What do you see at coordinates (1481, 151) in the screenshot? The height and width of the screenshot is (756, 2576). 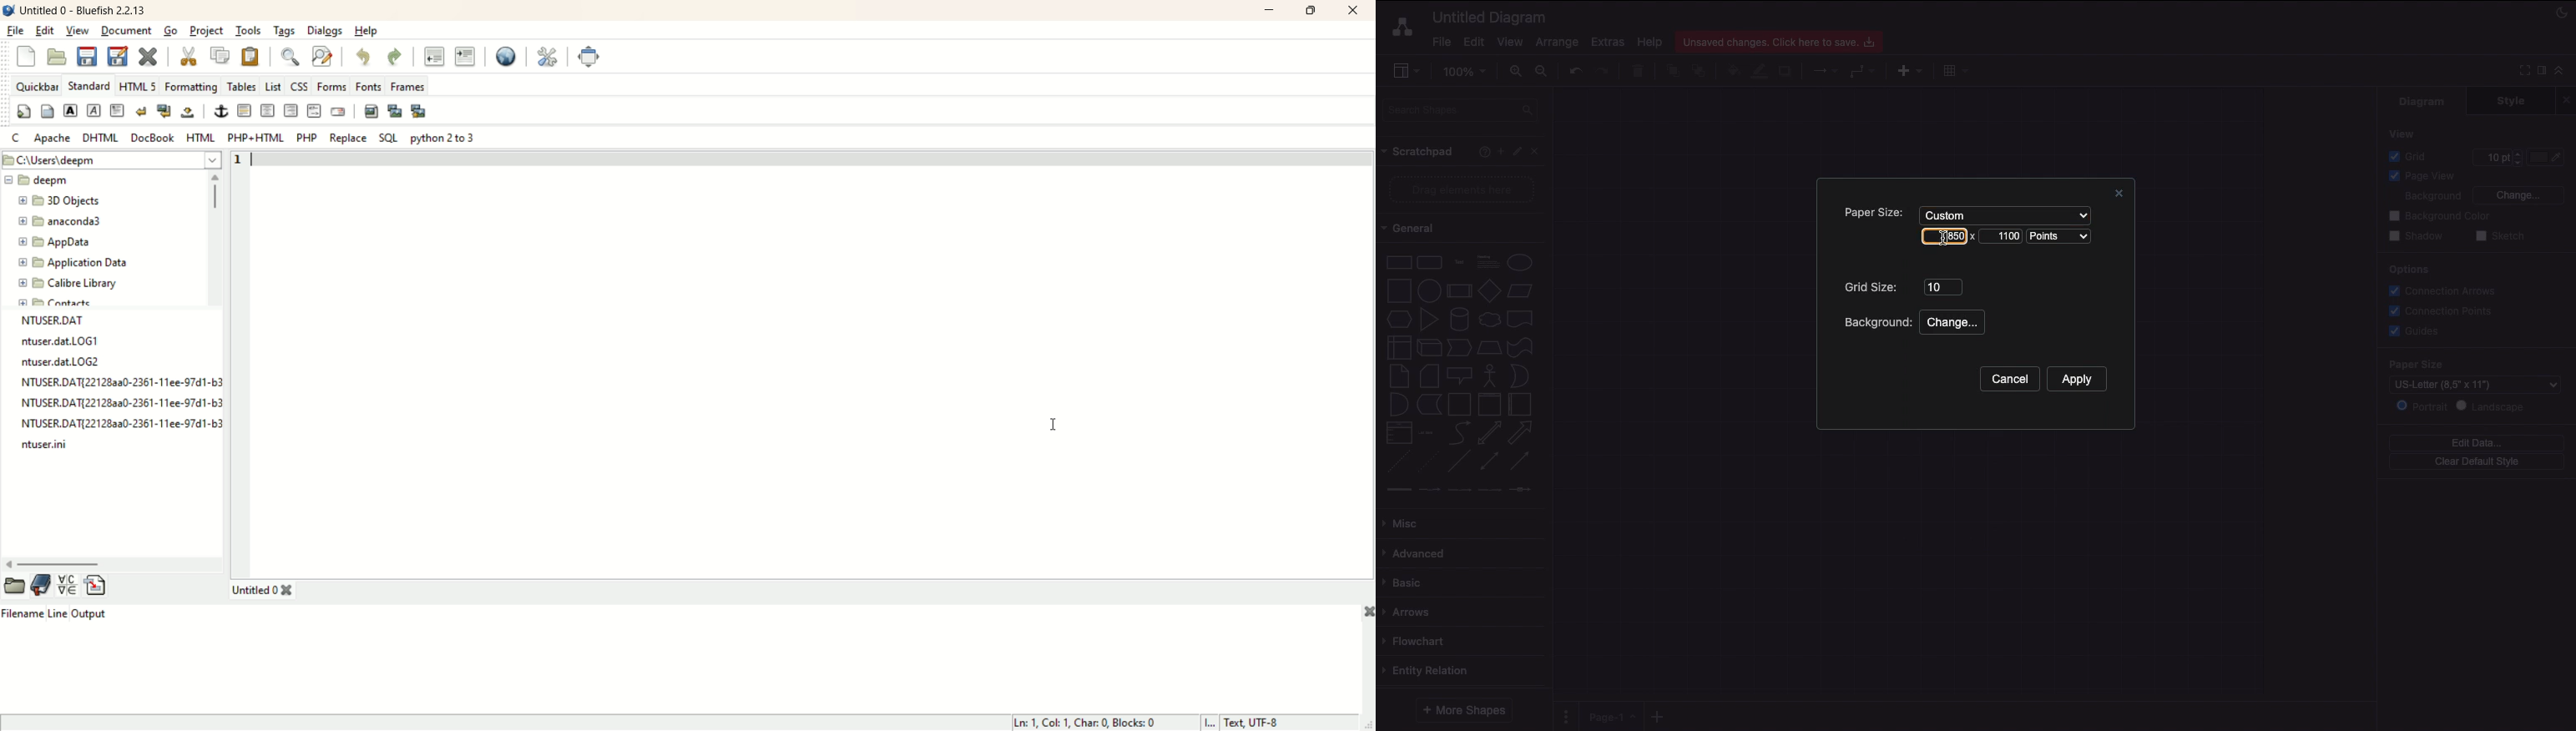 I see `Help` at bounding box center [1481, 151].